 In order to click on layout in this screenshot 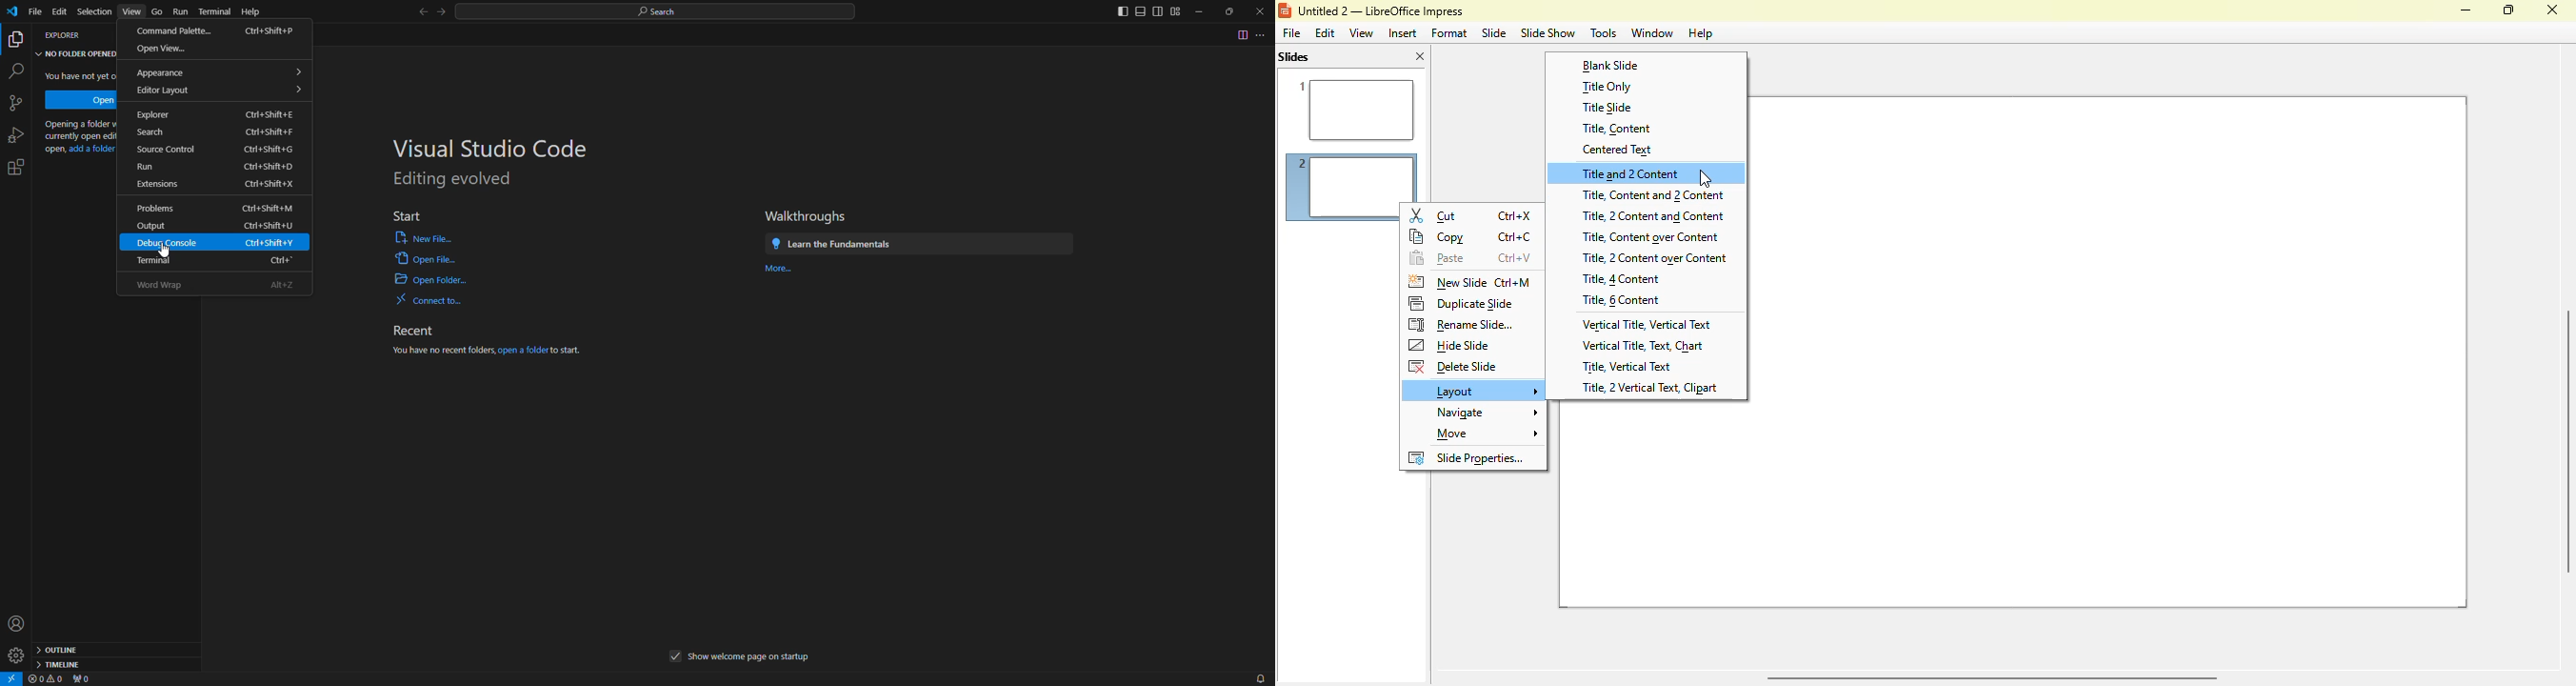, I will do `click(1469, 391)`.